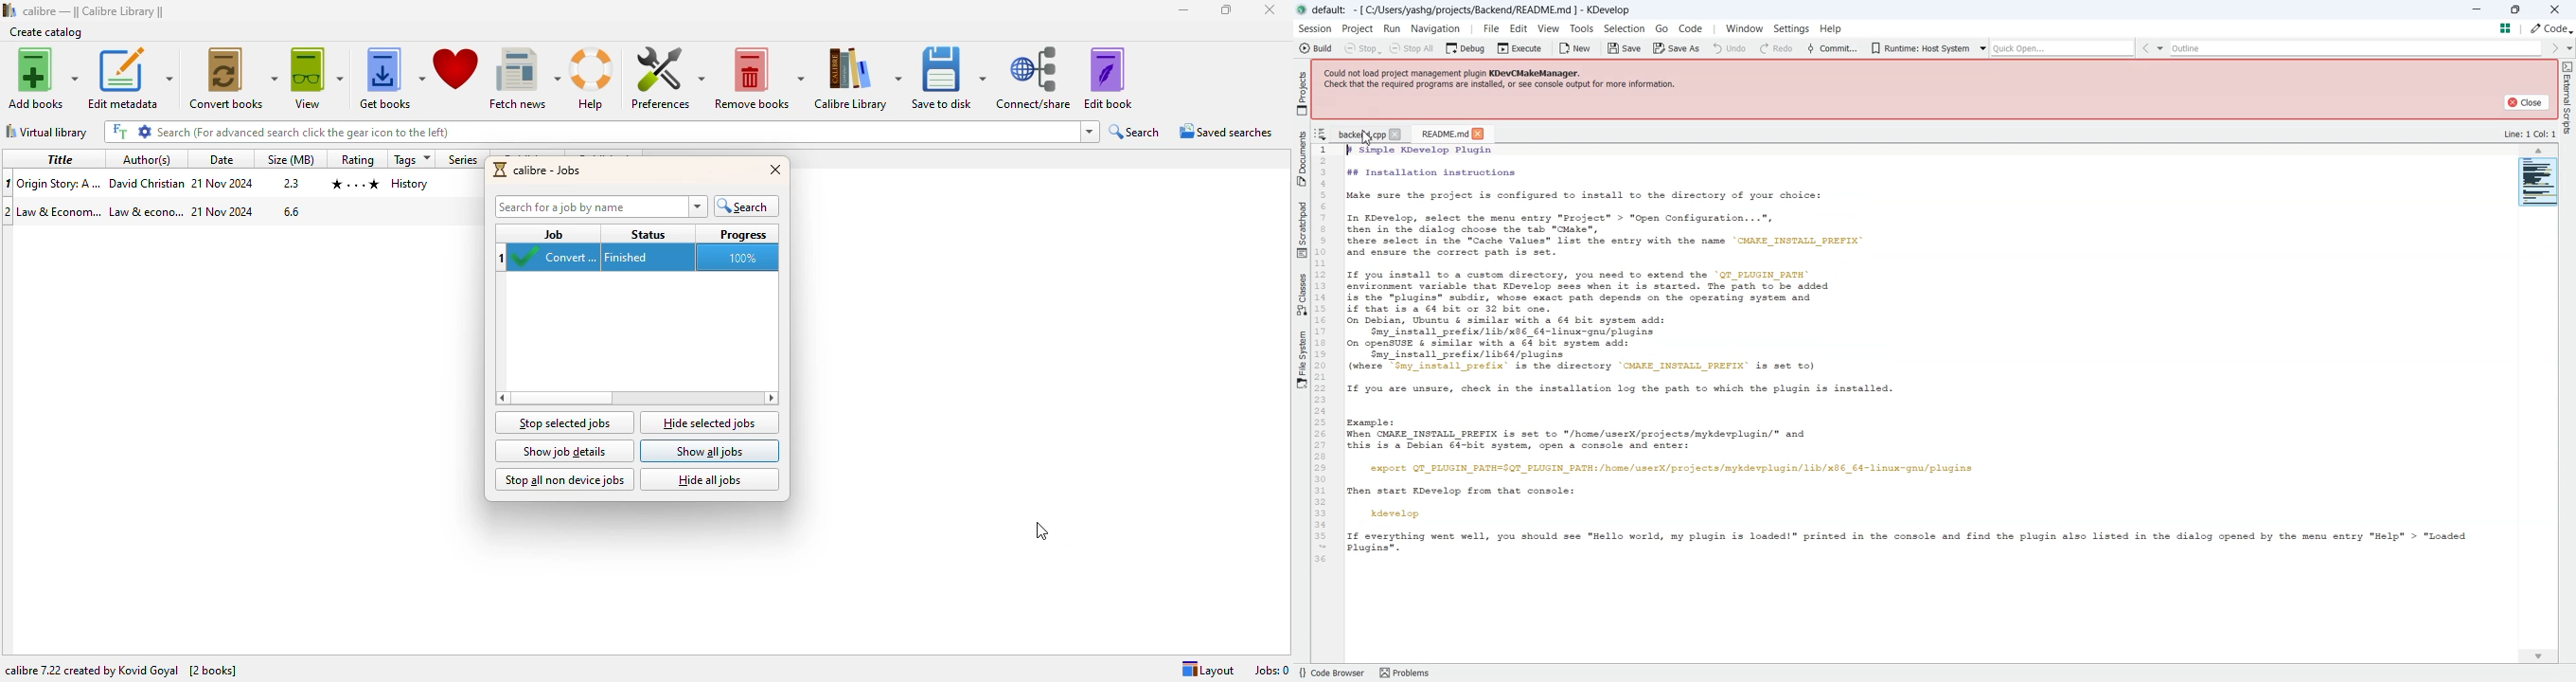 This screenshot has height=700, width=2576. What do you see at coordinates (143, 131) in the screenshot?
I see `settings` at bounding box center [143, 131].